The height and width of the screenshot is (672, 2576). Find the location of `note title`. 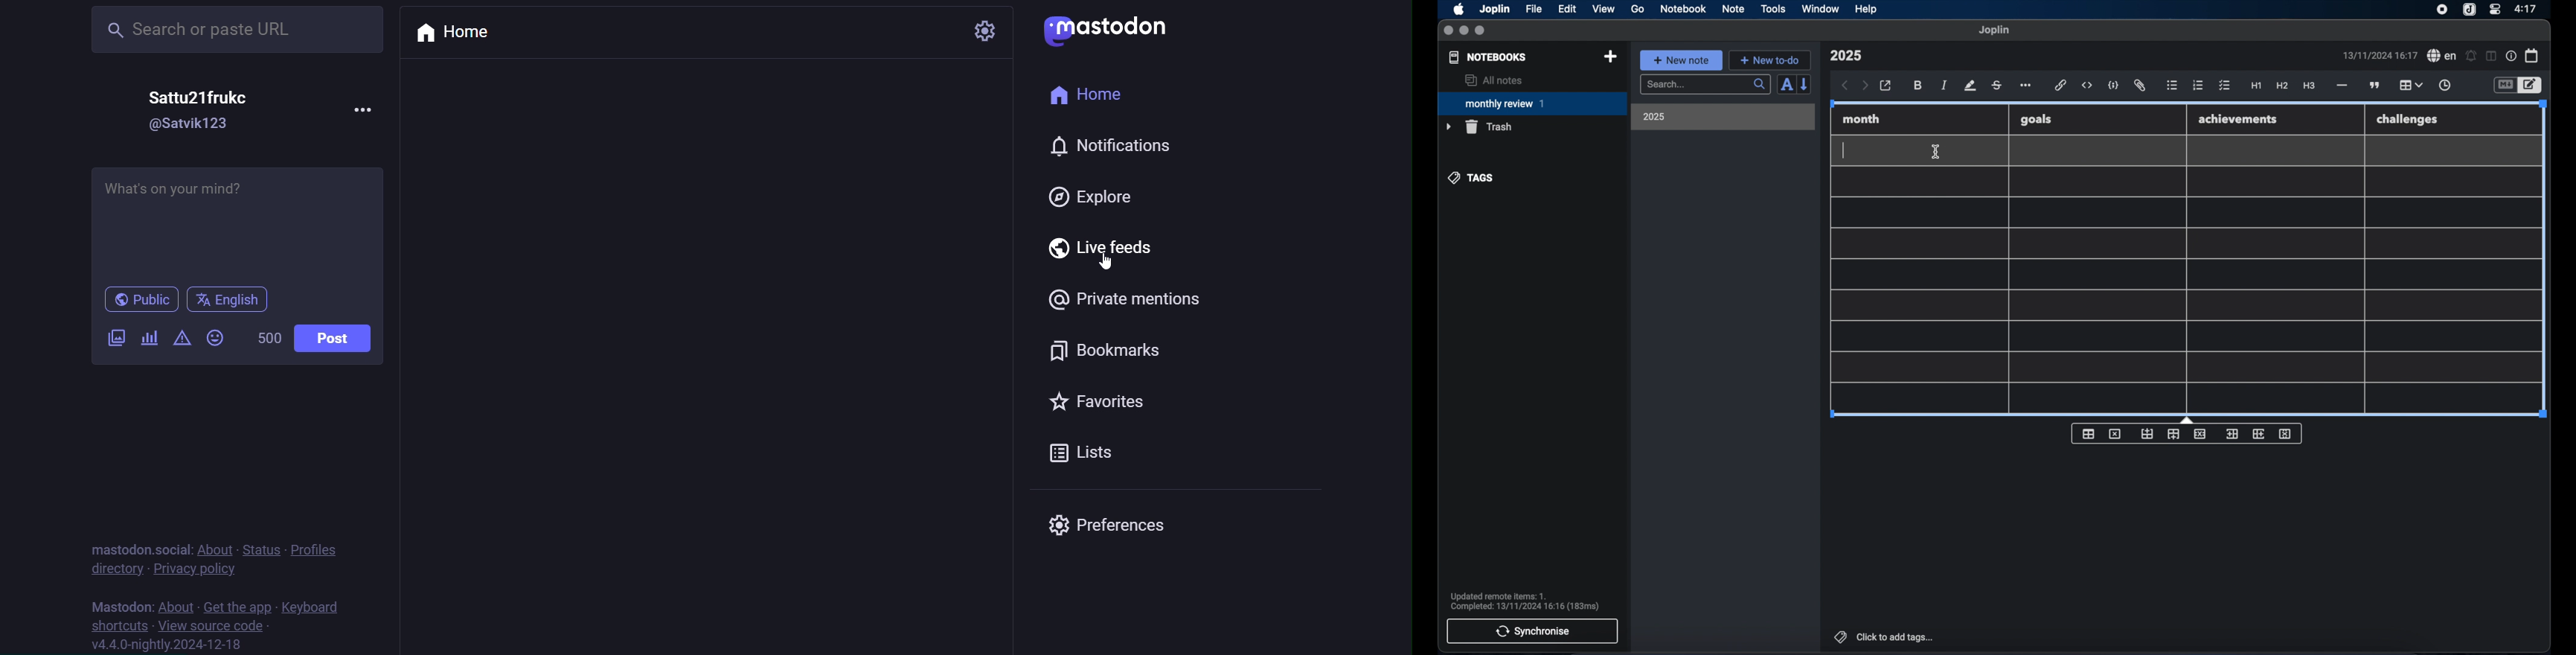

note title is located at coordinates (1846, 56).